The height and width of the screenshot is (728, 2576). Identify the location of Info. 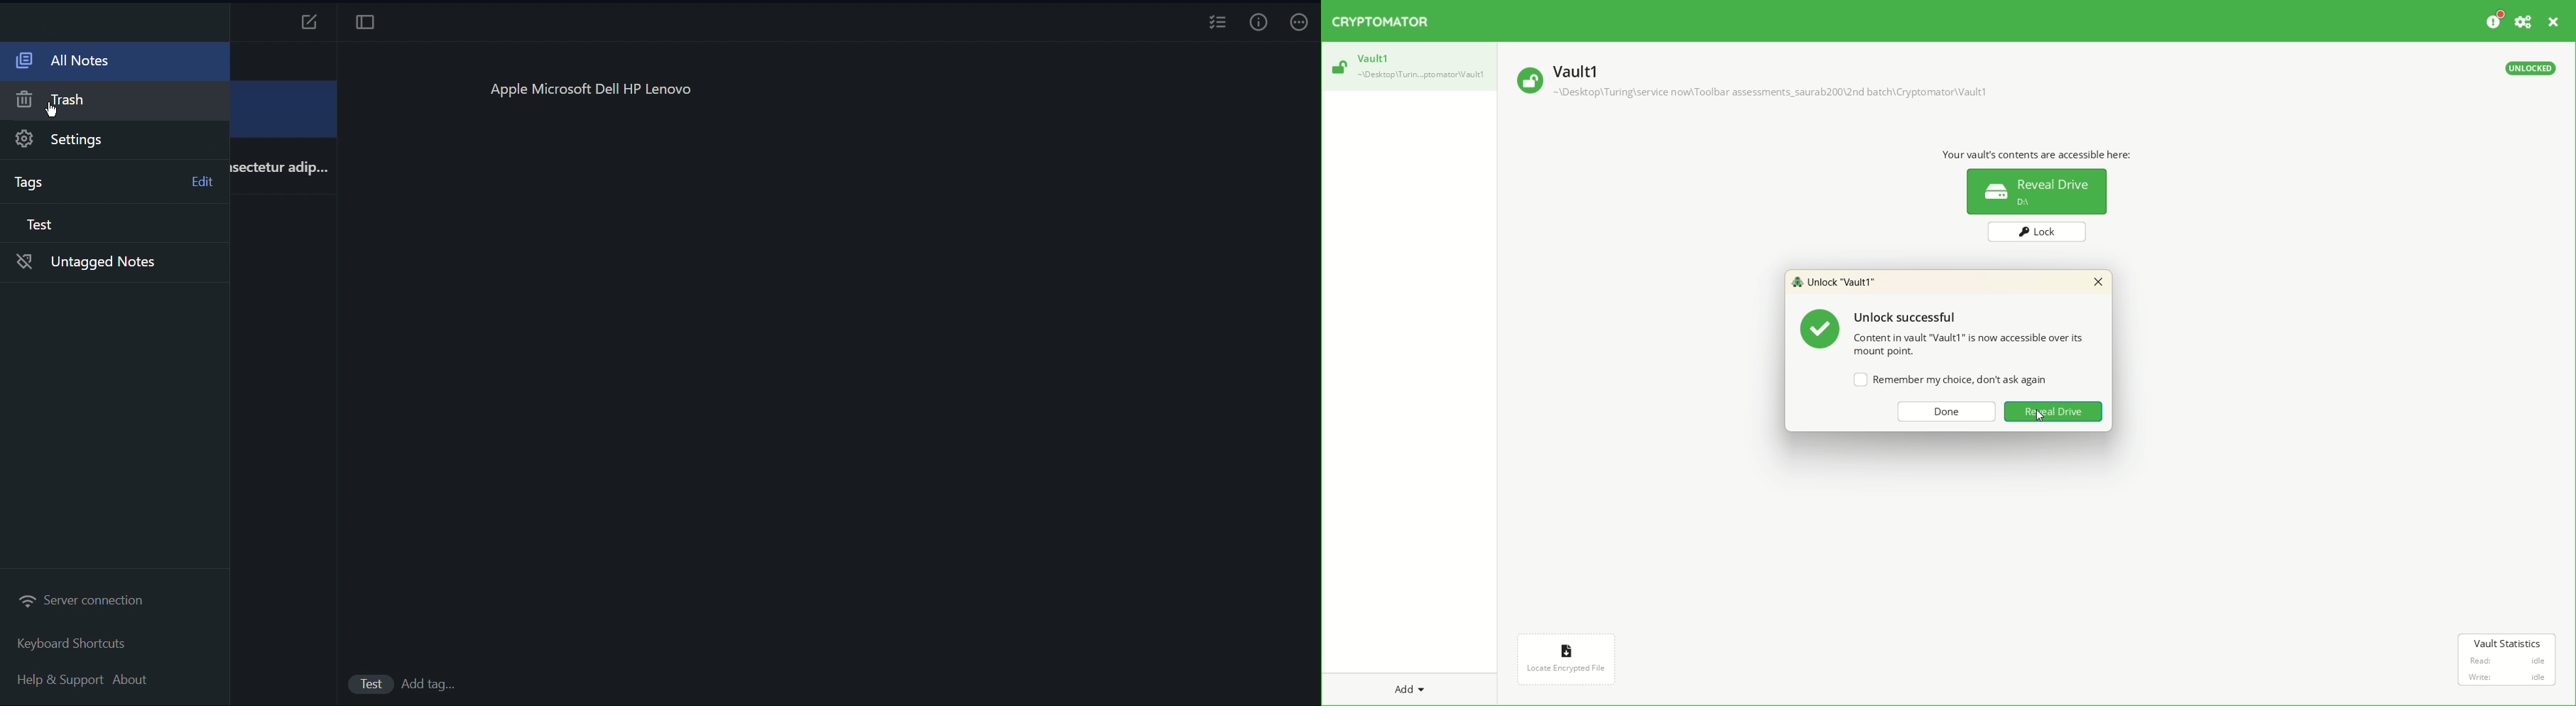
(1258, 21).